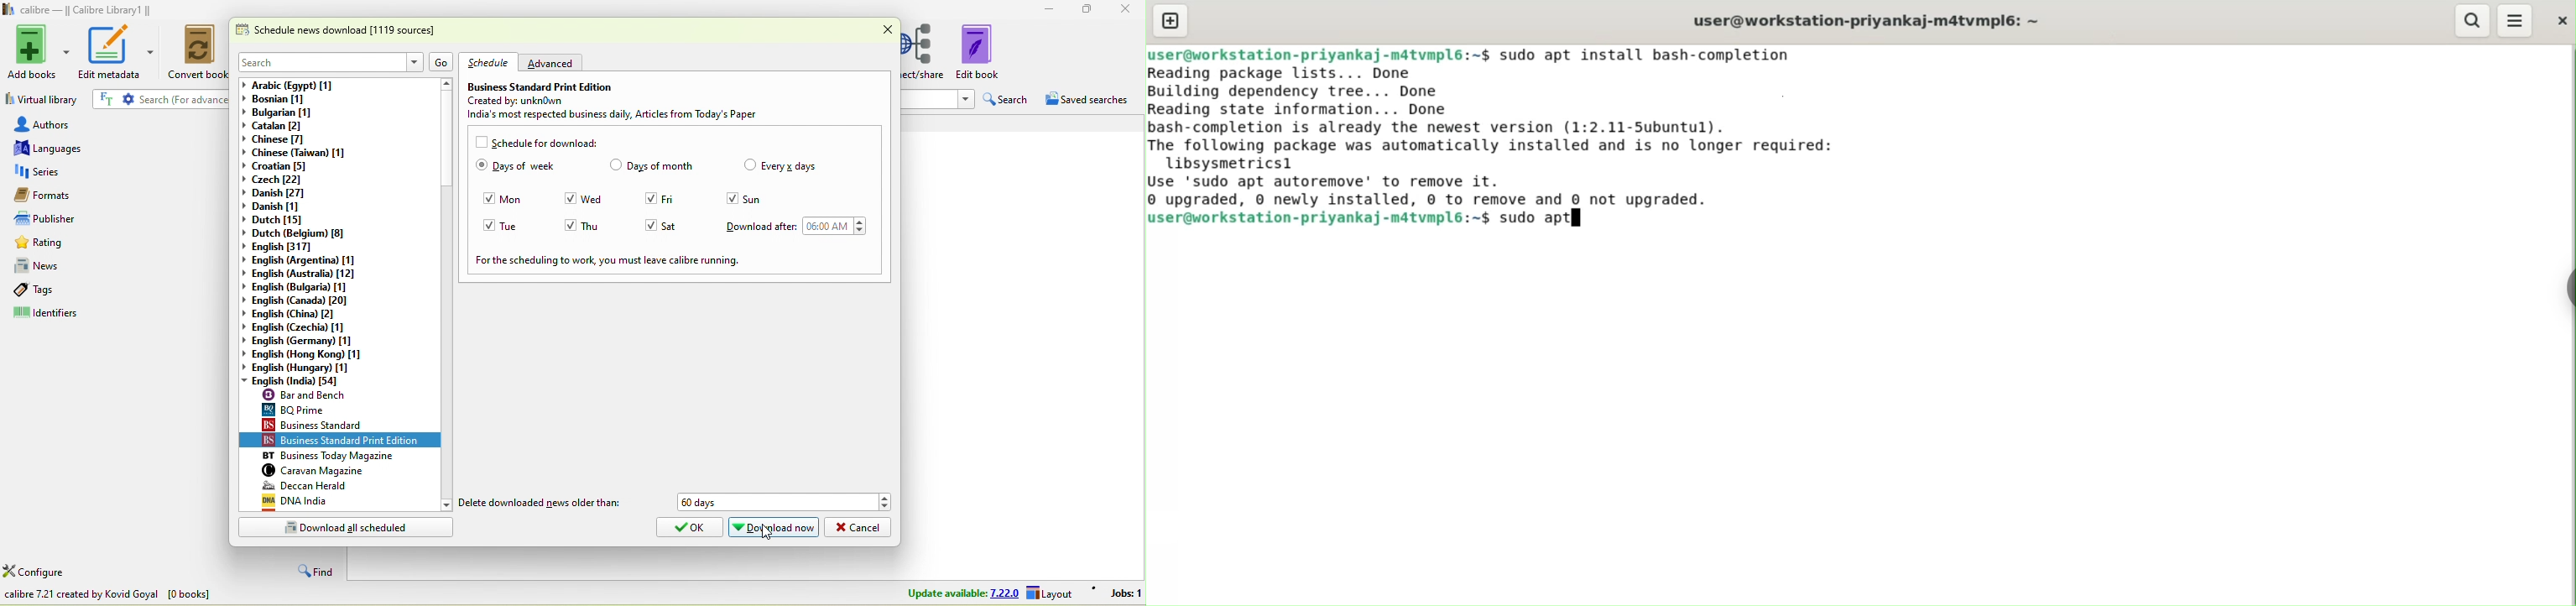  What do you see at coordinates (68, 50) in the screenshot?
I see `Add books options` at bounding box center [68, 50].